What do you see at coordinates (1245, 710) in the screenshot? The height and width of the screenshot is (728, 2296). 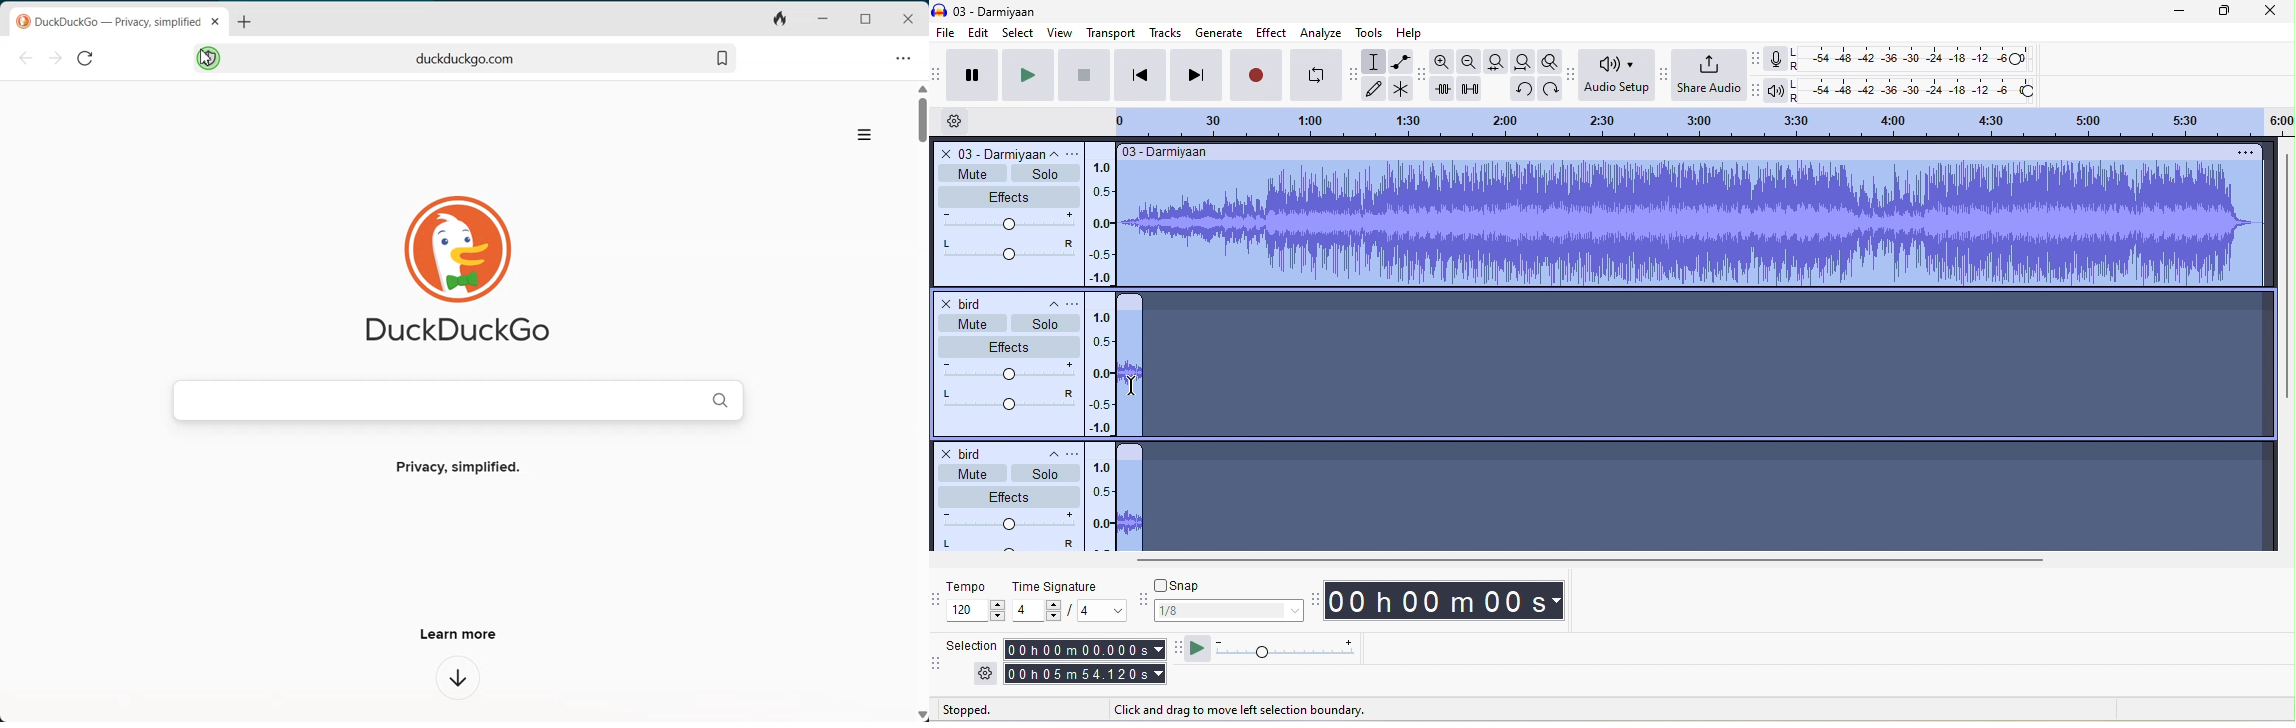 I see `click and drag to move left selection boundary` at bounding box center [1245, 710].